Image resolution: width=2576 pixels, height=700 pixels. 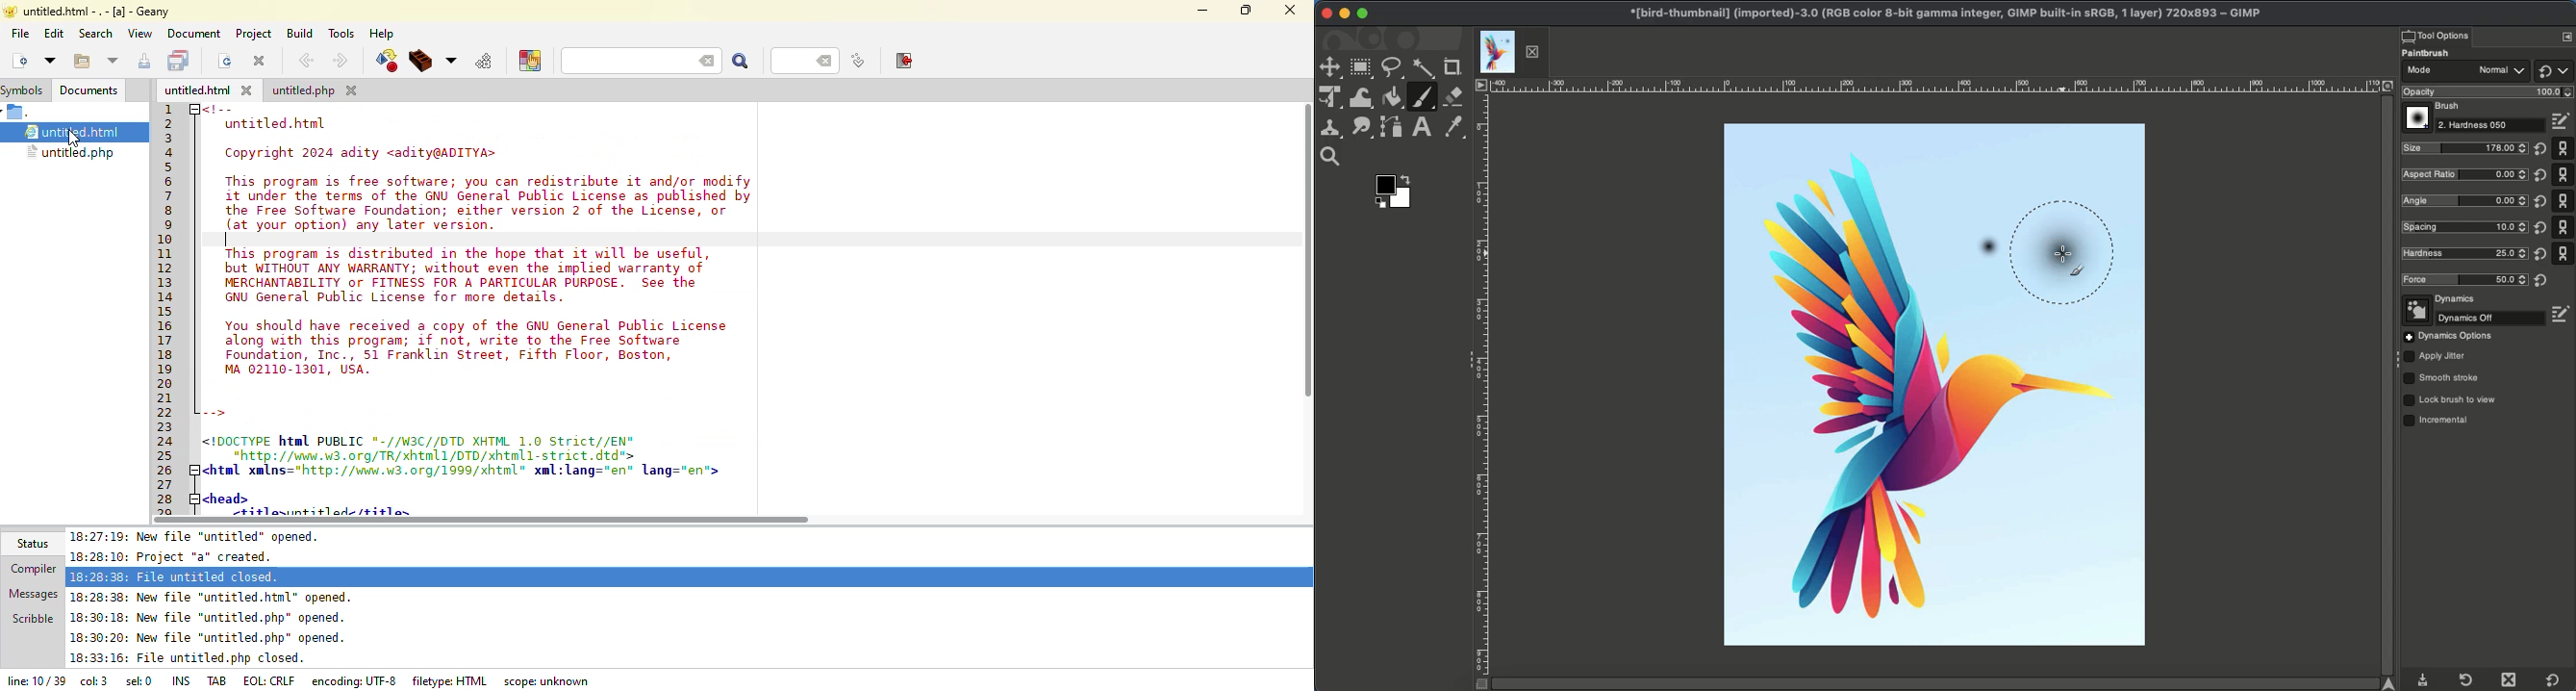 I want to click on image, so click(x=1863, y=214).